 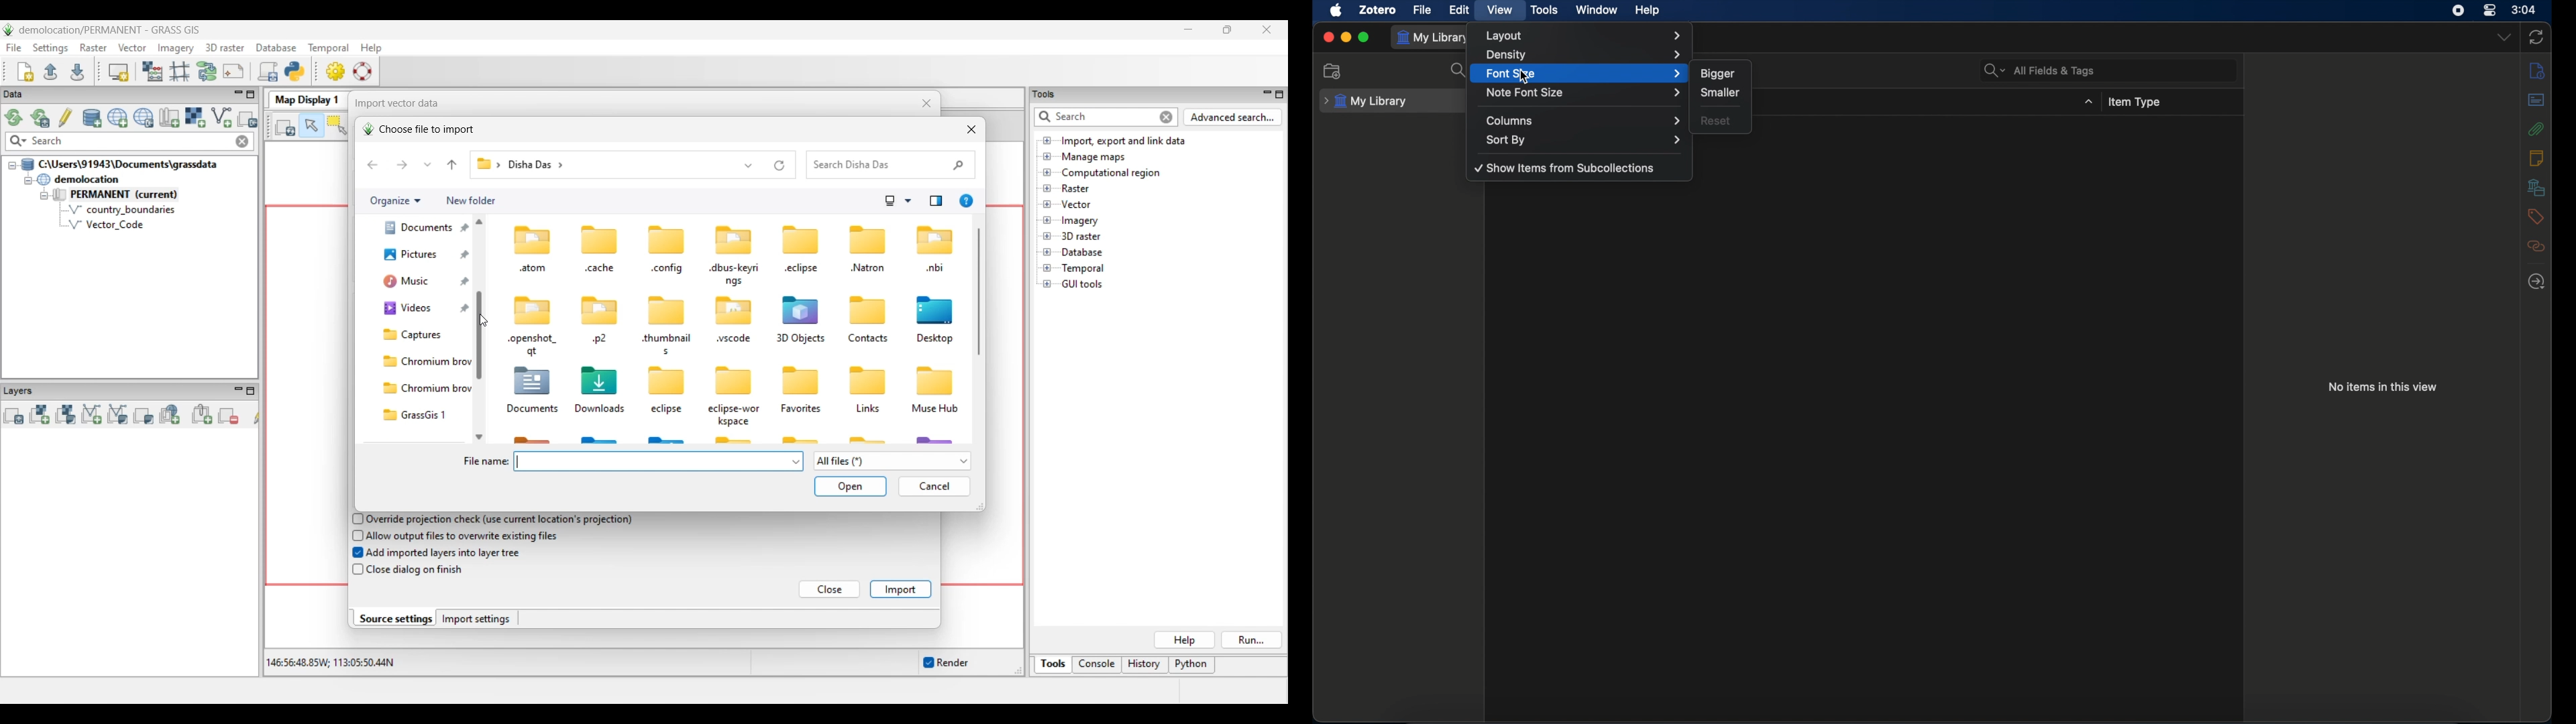 I want to click on search, so click(x=1461, y=70).